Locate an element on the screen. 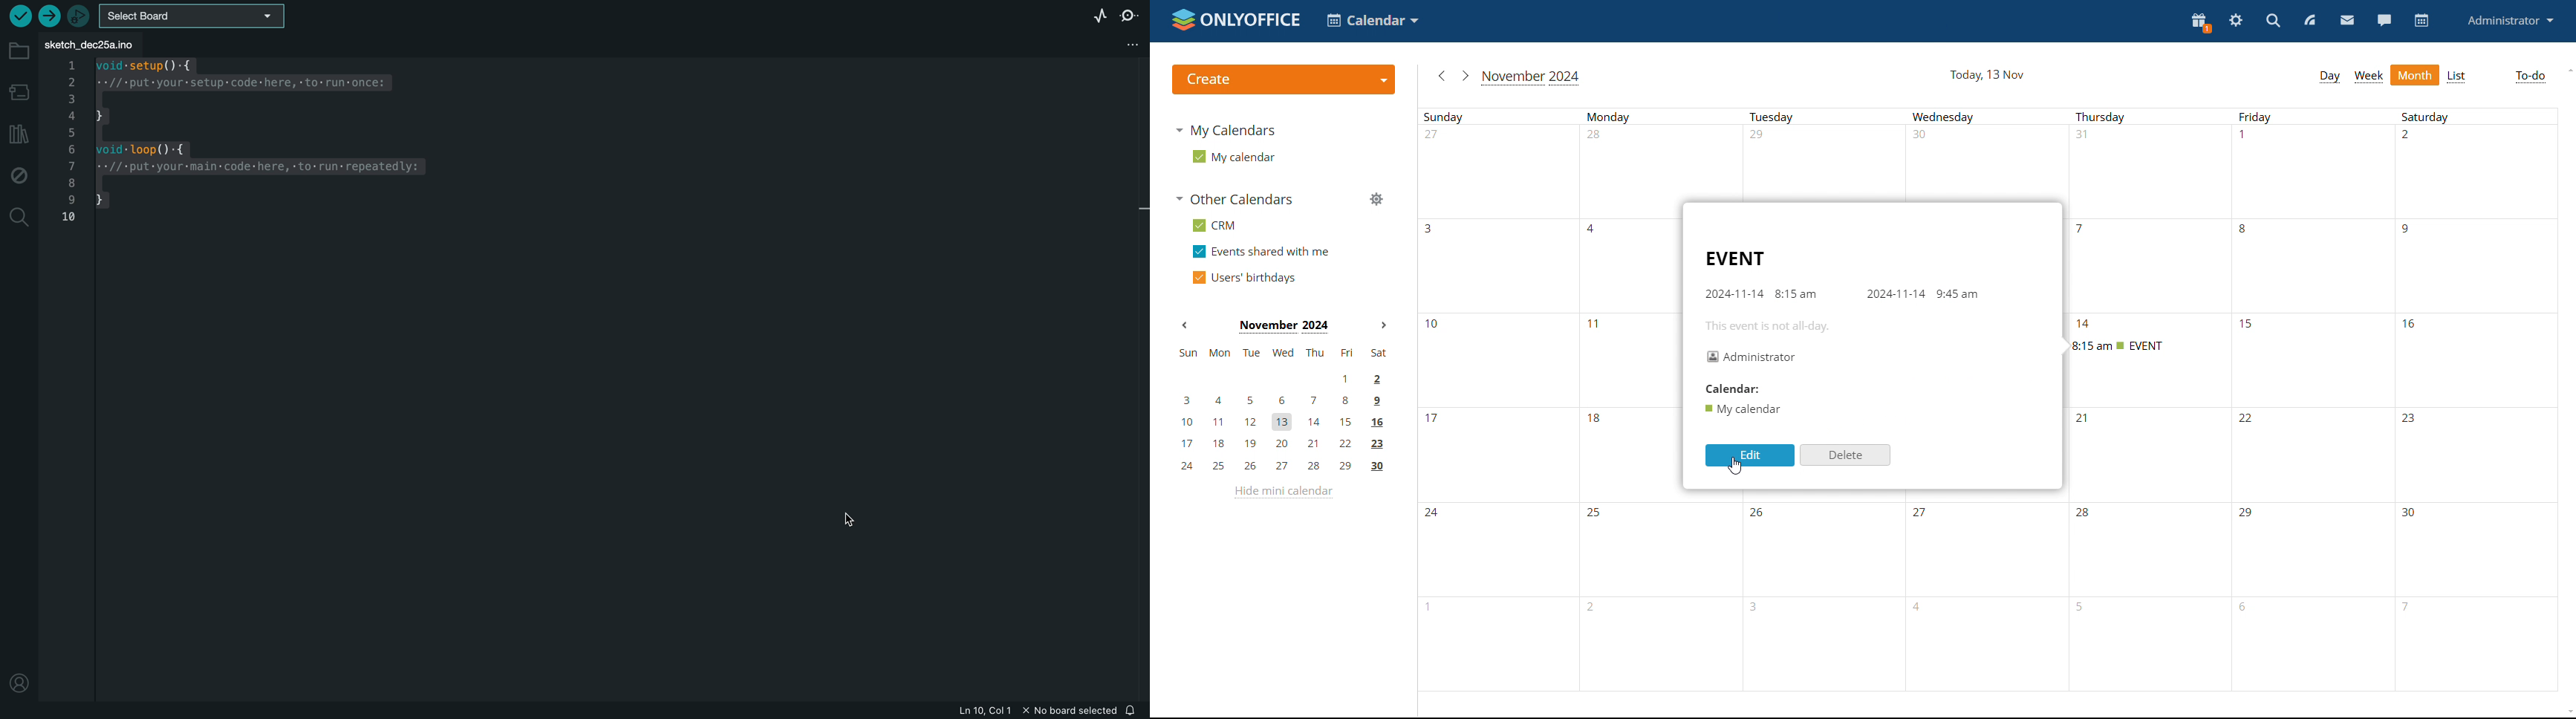 The height and width of the screenshot is (728, 2576). create is located at coordinates (1283, 81).